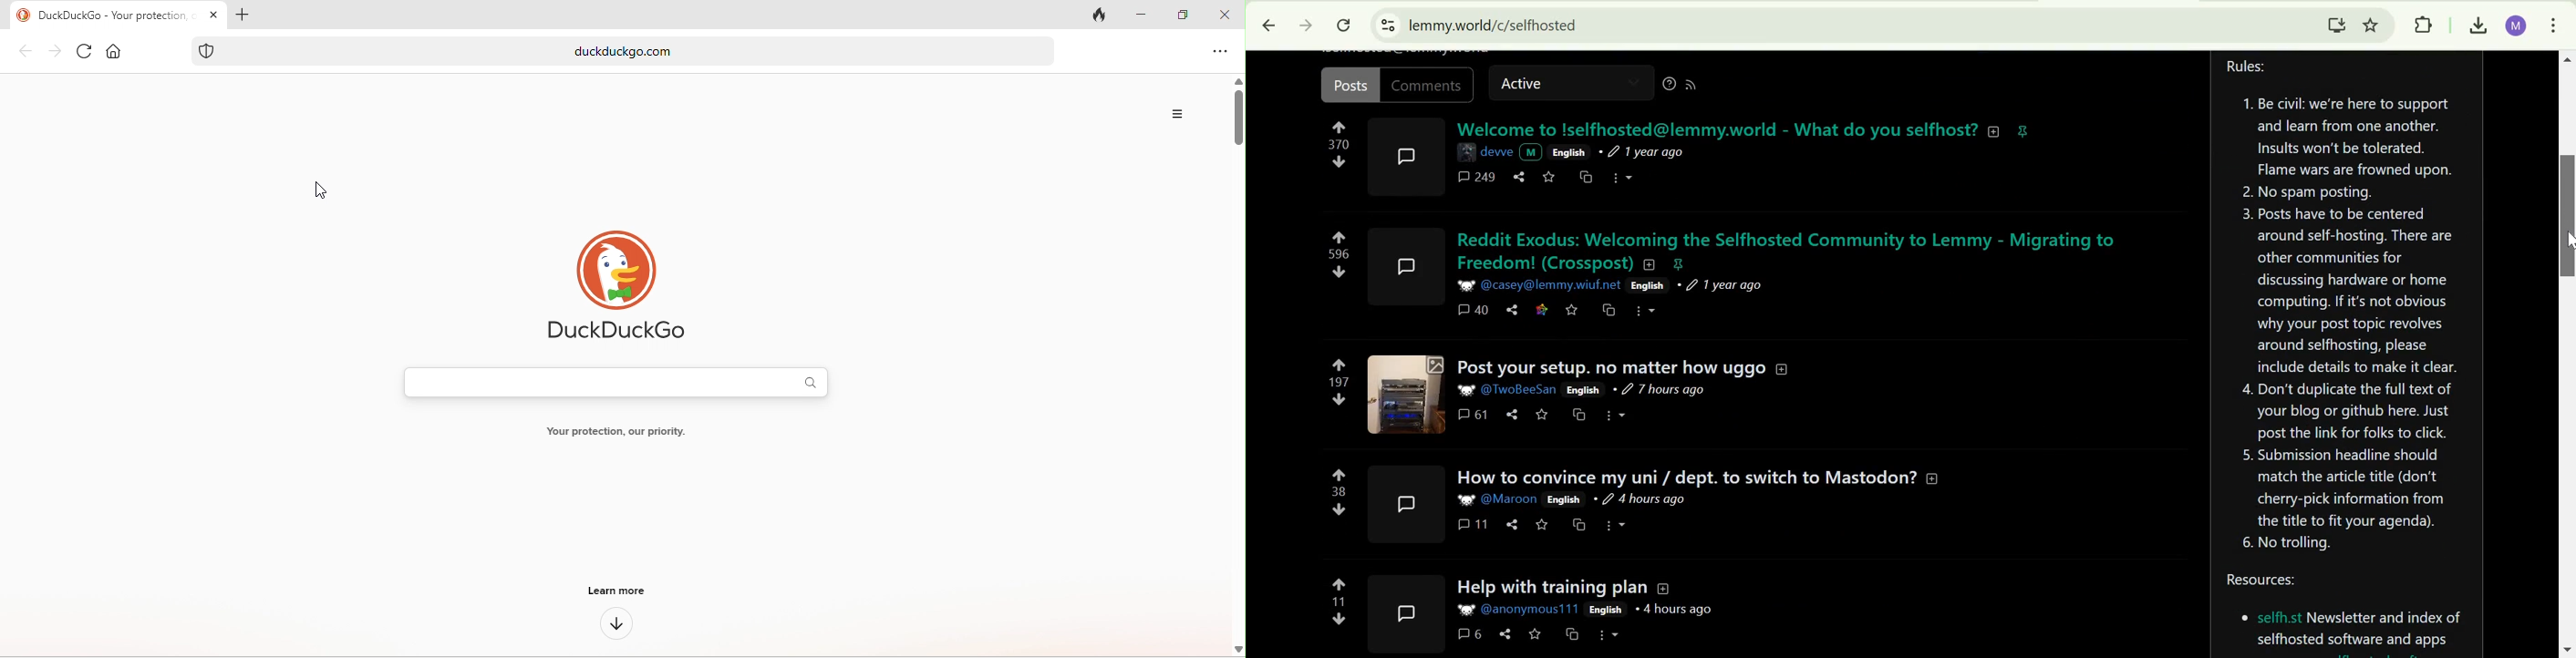 This screenshot has height=672, width=2576. I want to click on 11 points, so click(1339, 601).